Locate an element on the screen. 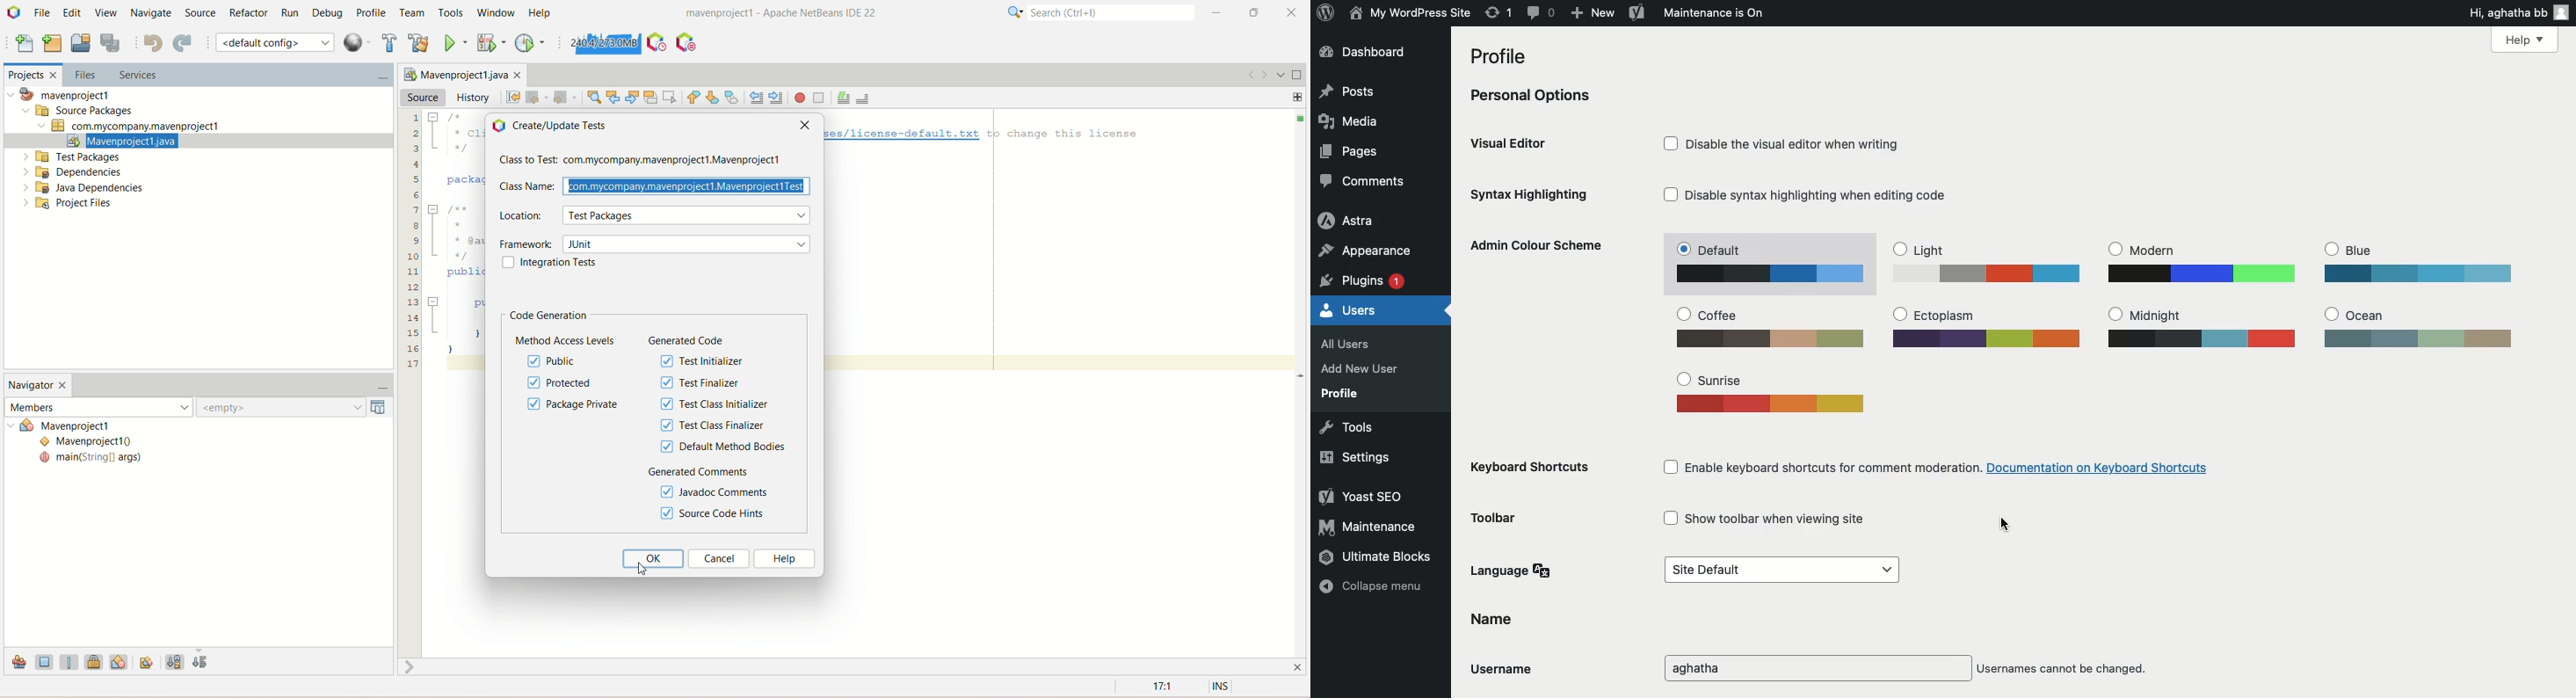 The width and height of the screenshot is (2576, 700). Sunrise is located at coordinates (1777, 392).